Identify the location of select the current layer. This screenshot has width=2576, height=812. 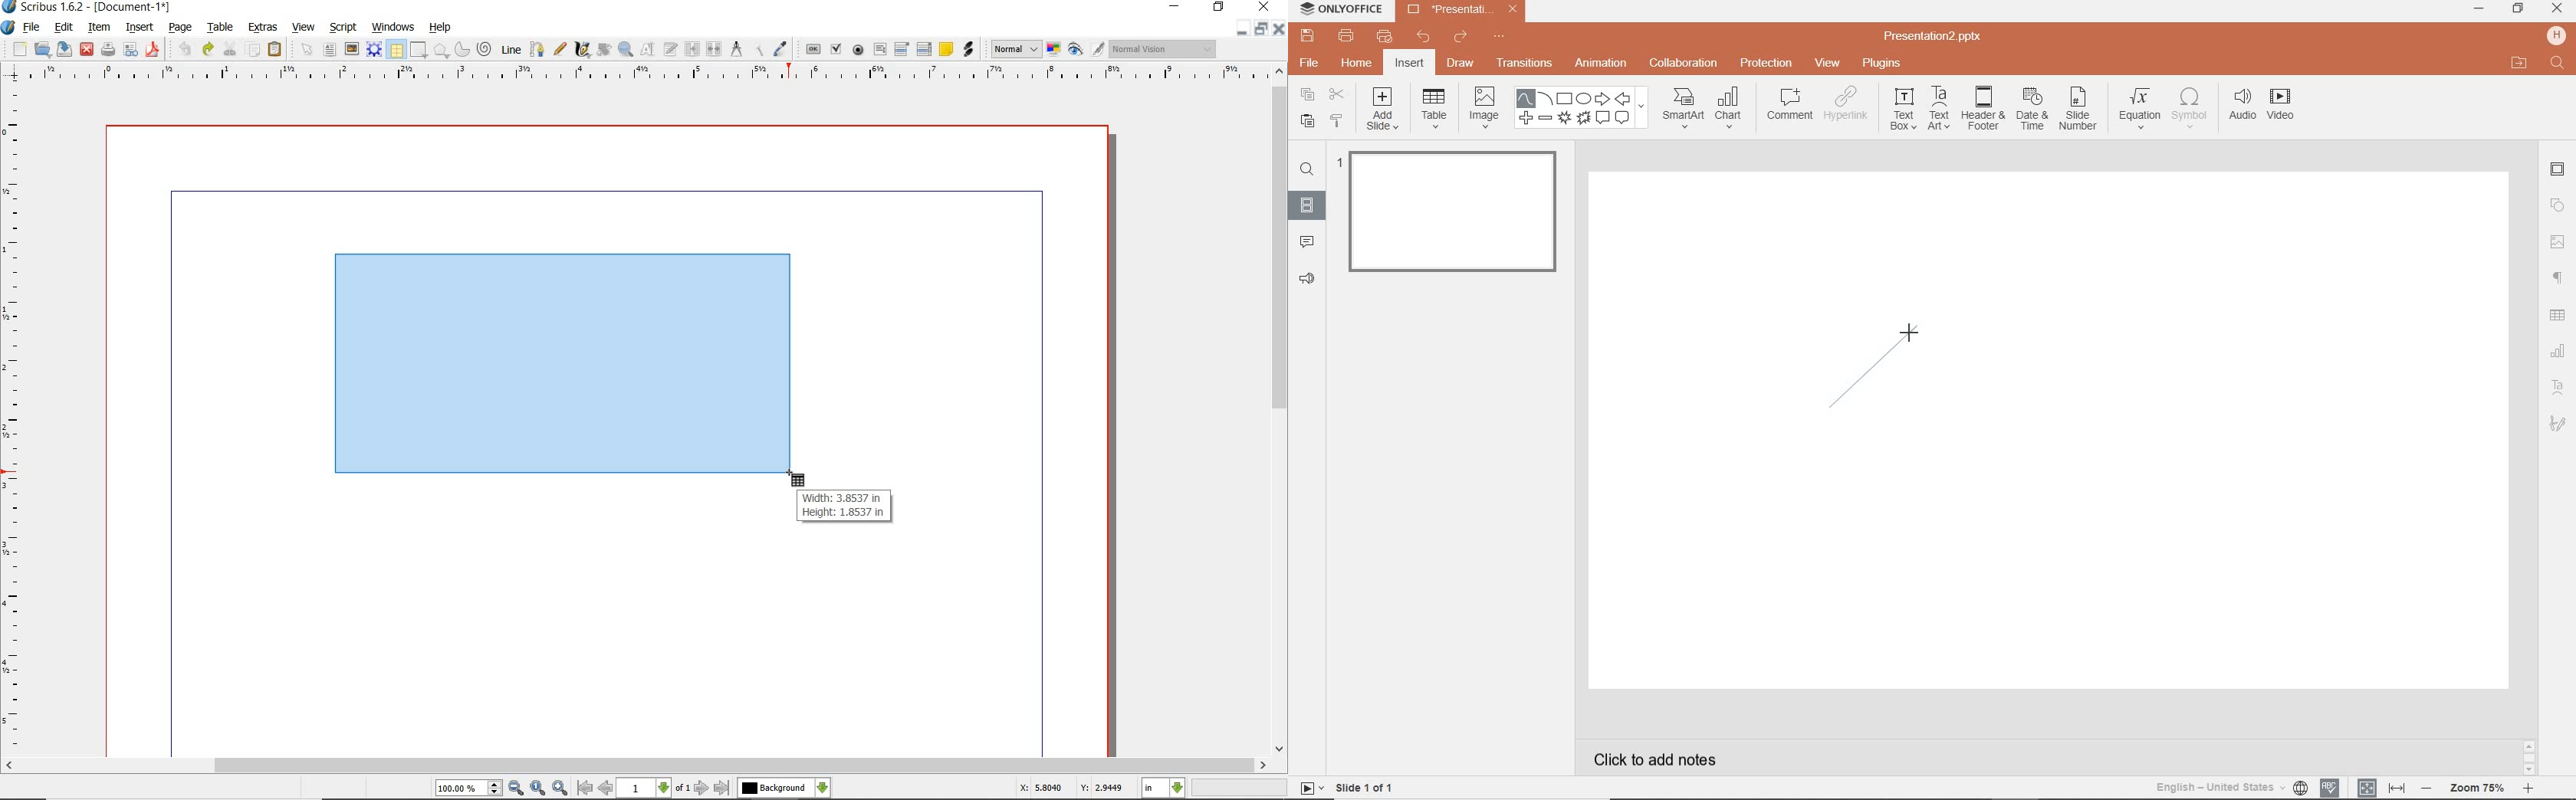
(784, 788).